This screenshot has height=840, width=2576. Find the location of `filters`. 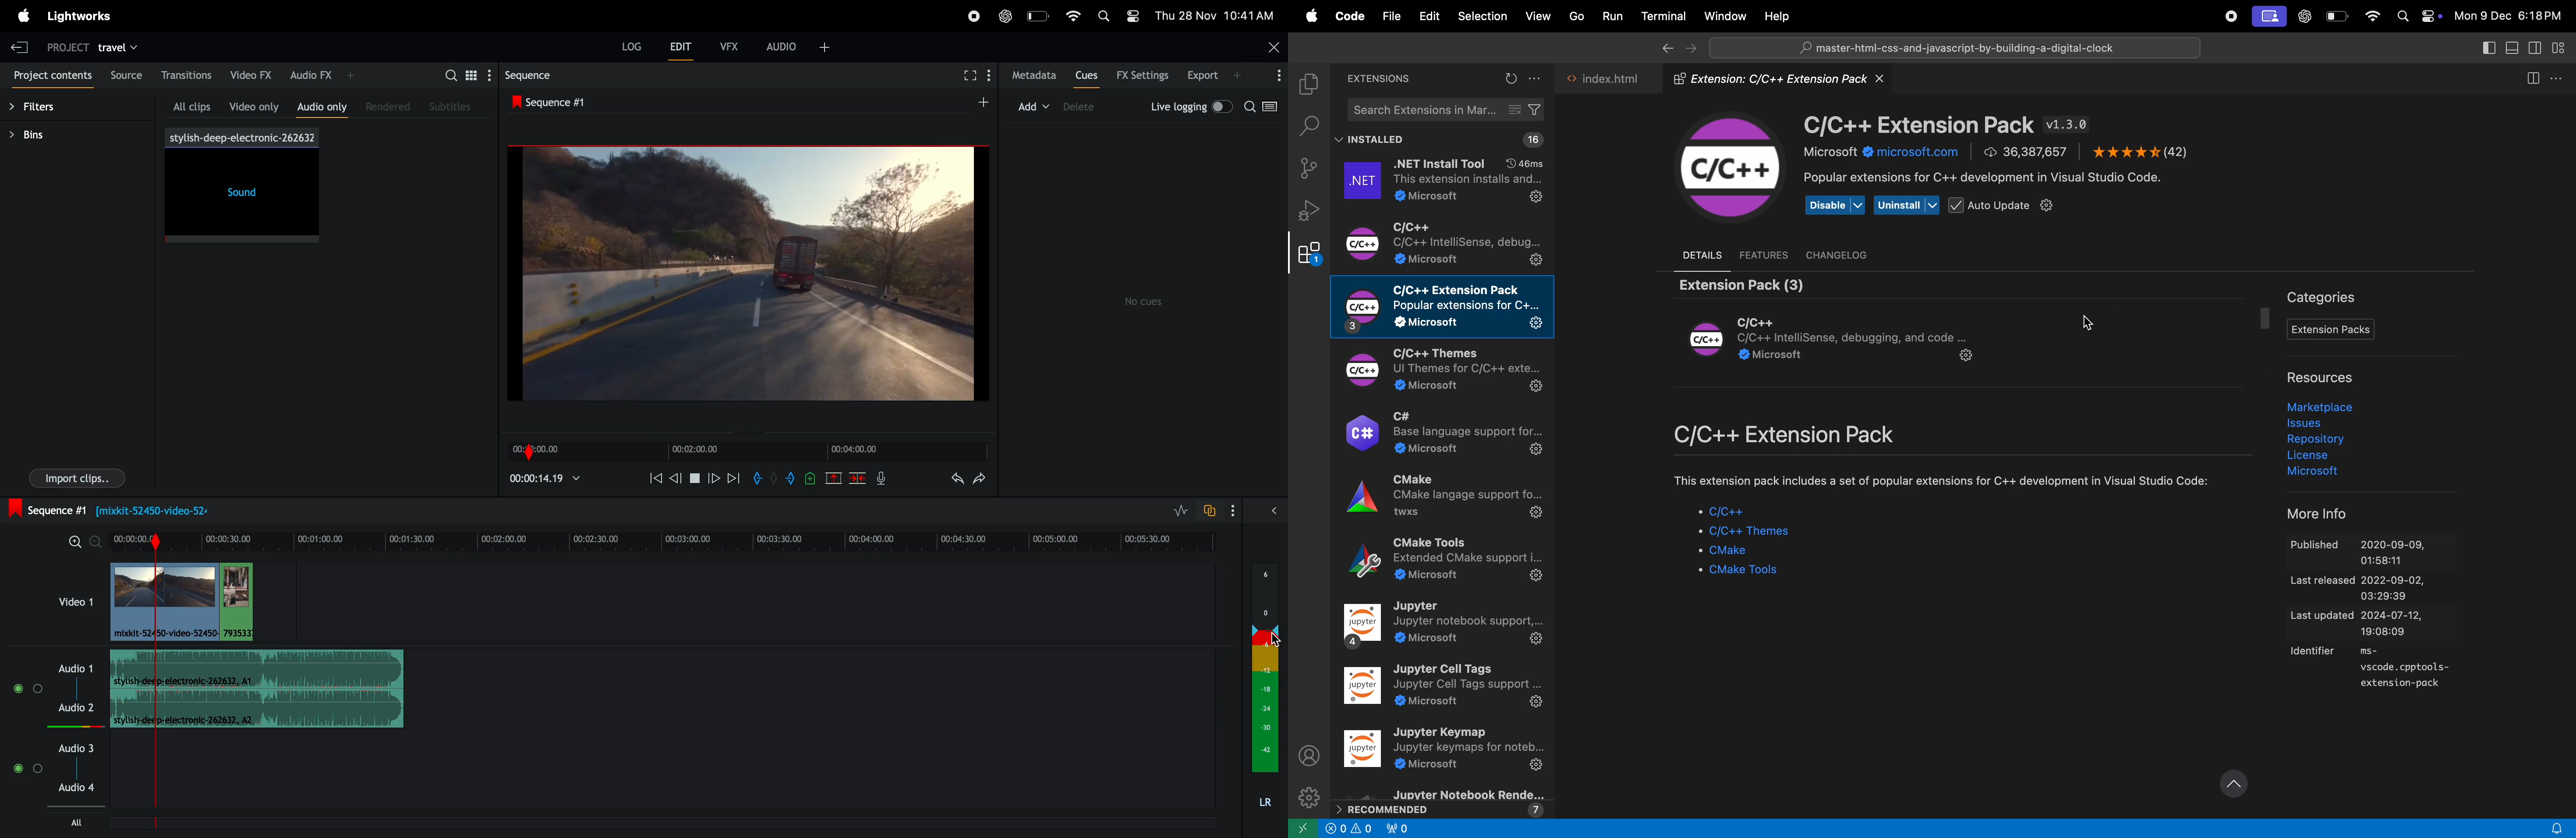

filters is located at coordinates (46, 106).